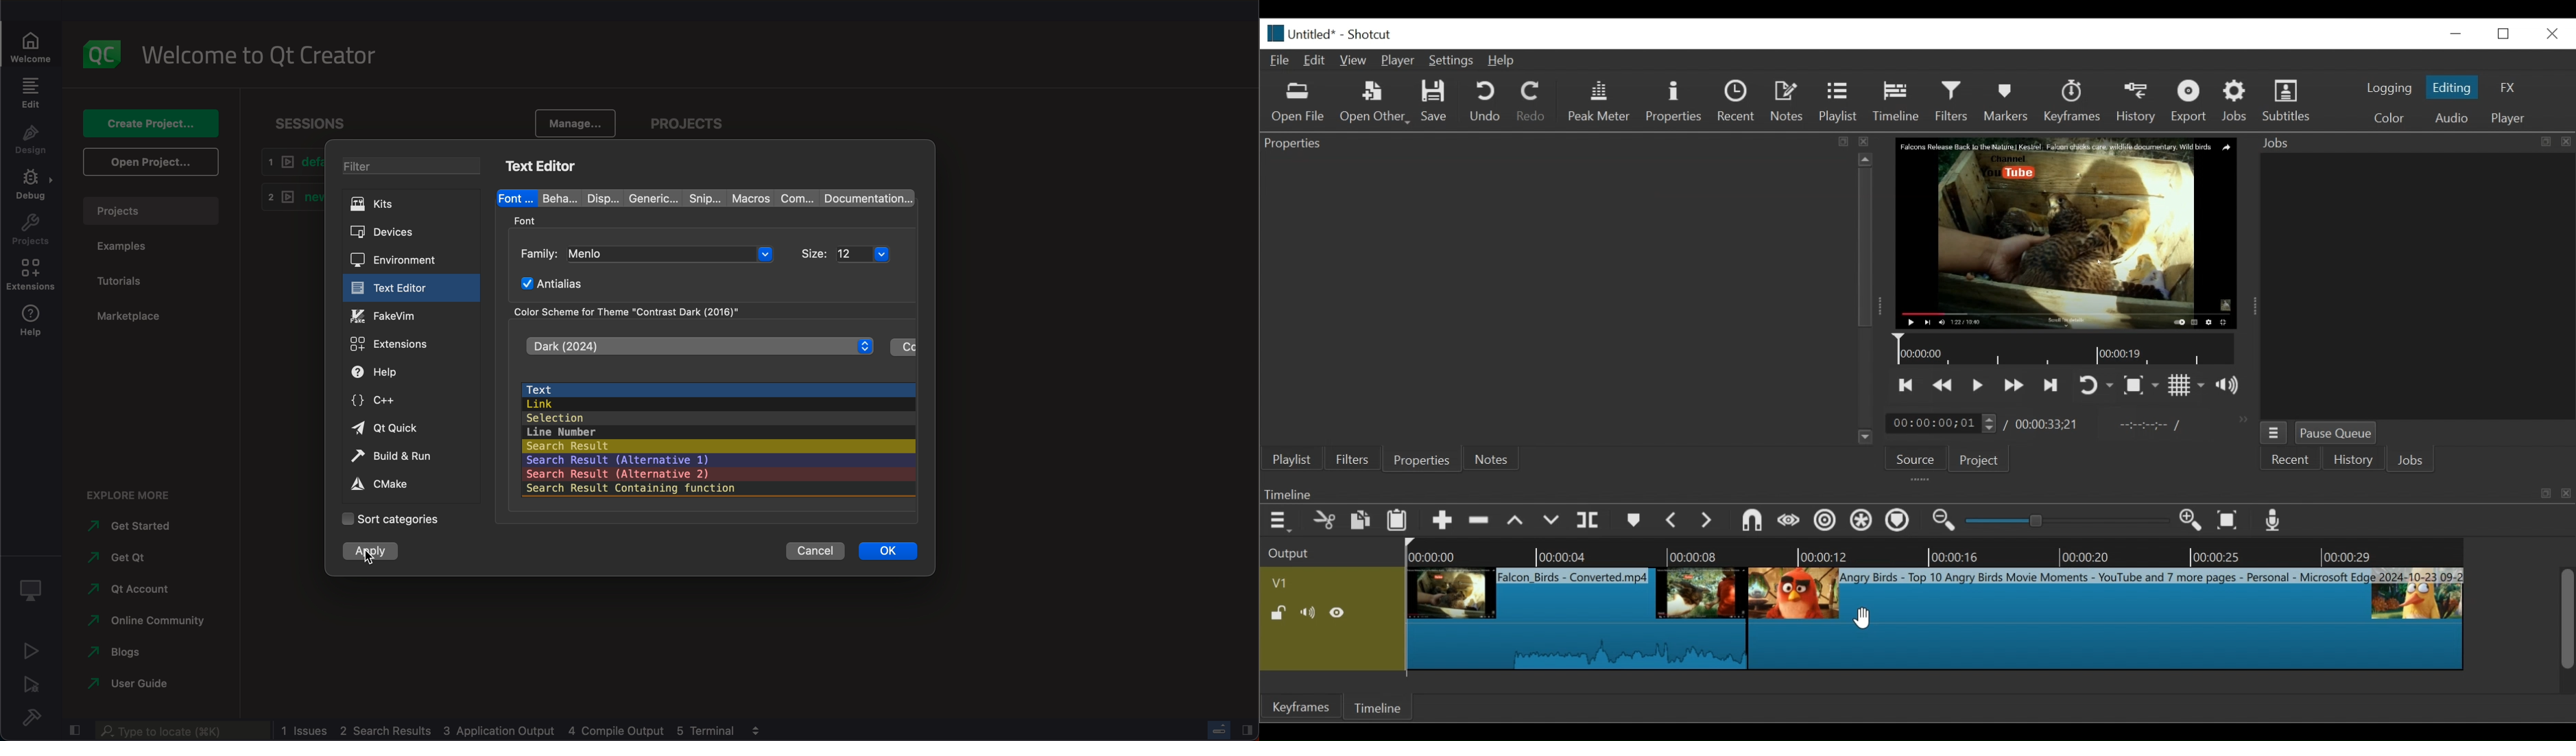 This screenshot has width=2576, height=756. What do you see at coordinates (903, 348) in the screenshot?
I see `color` at bounding box center [903, 348].